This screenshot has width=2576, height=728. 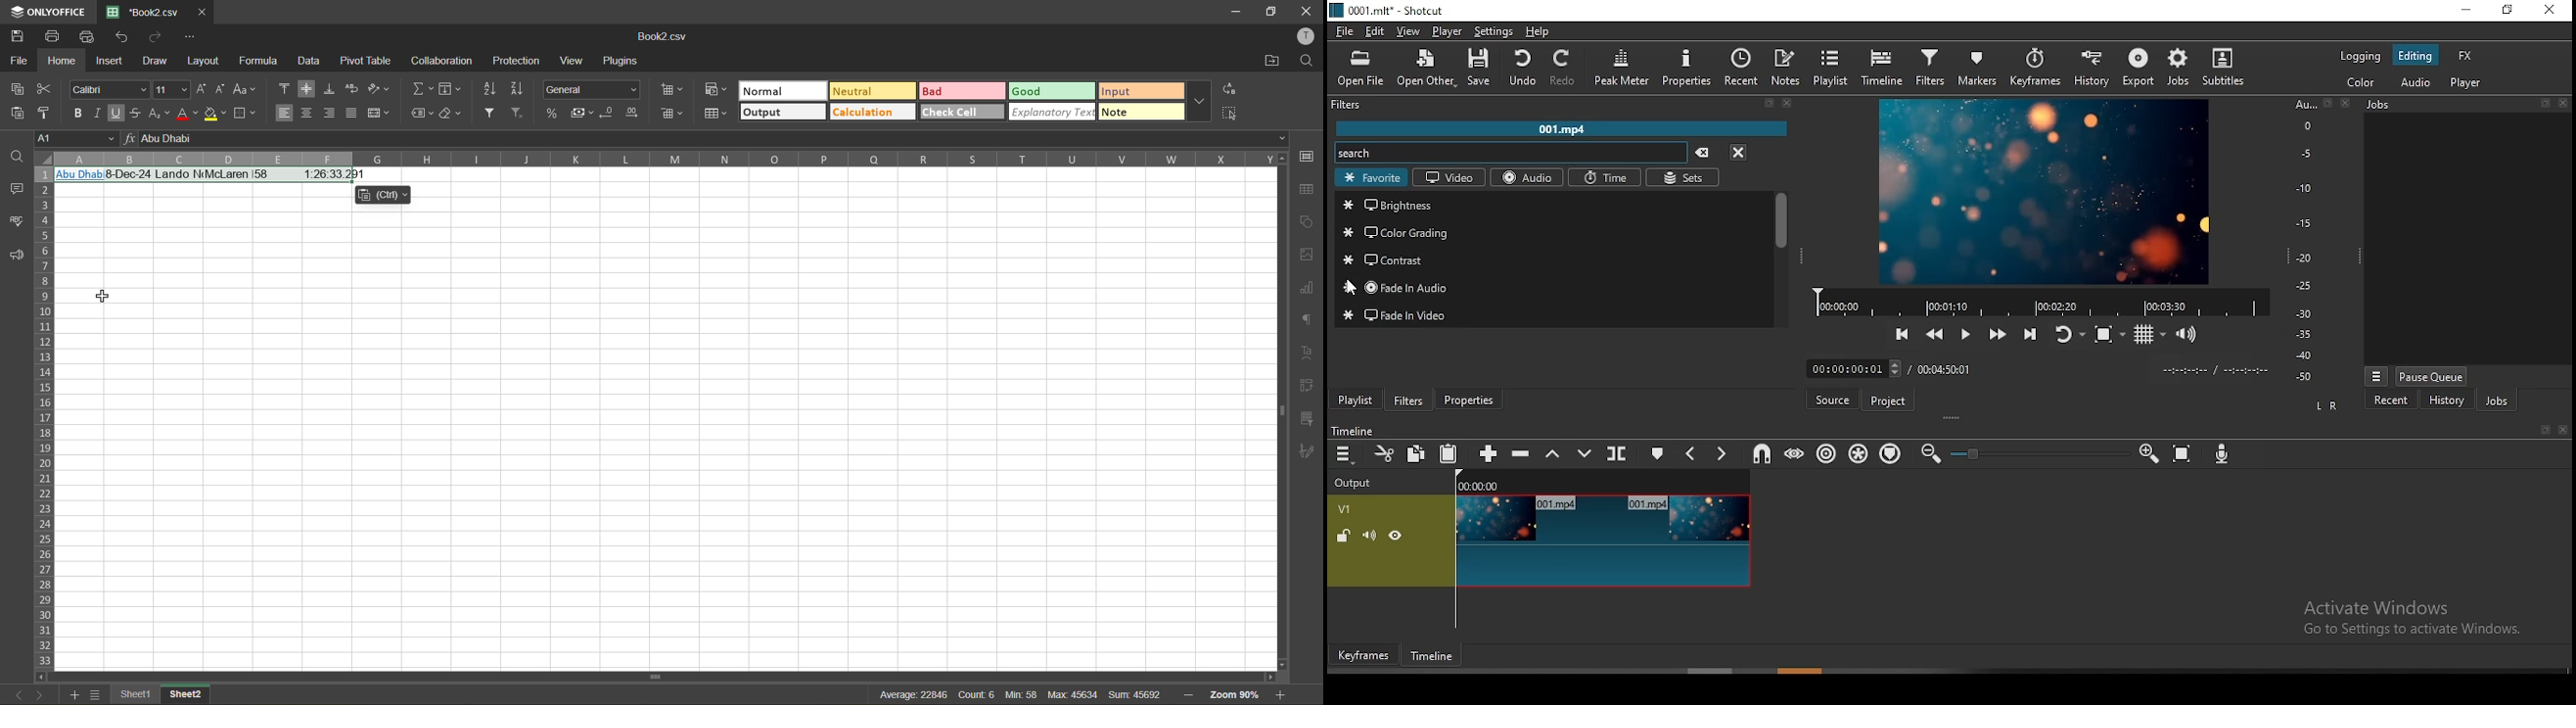 I want to click on open location, so click(x=1271, y=61).